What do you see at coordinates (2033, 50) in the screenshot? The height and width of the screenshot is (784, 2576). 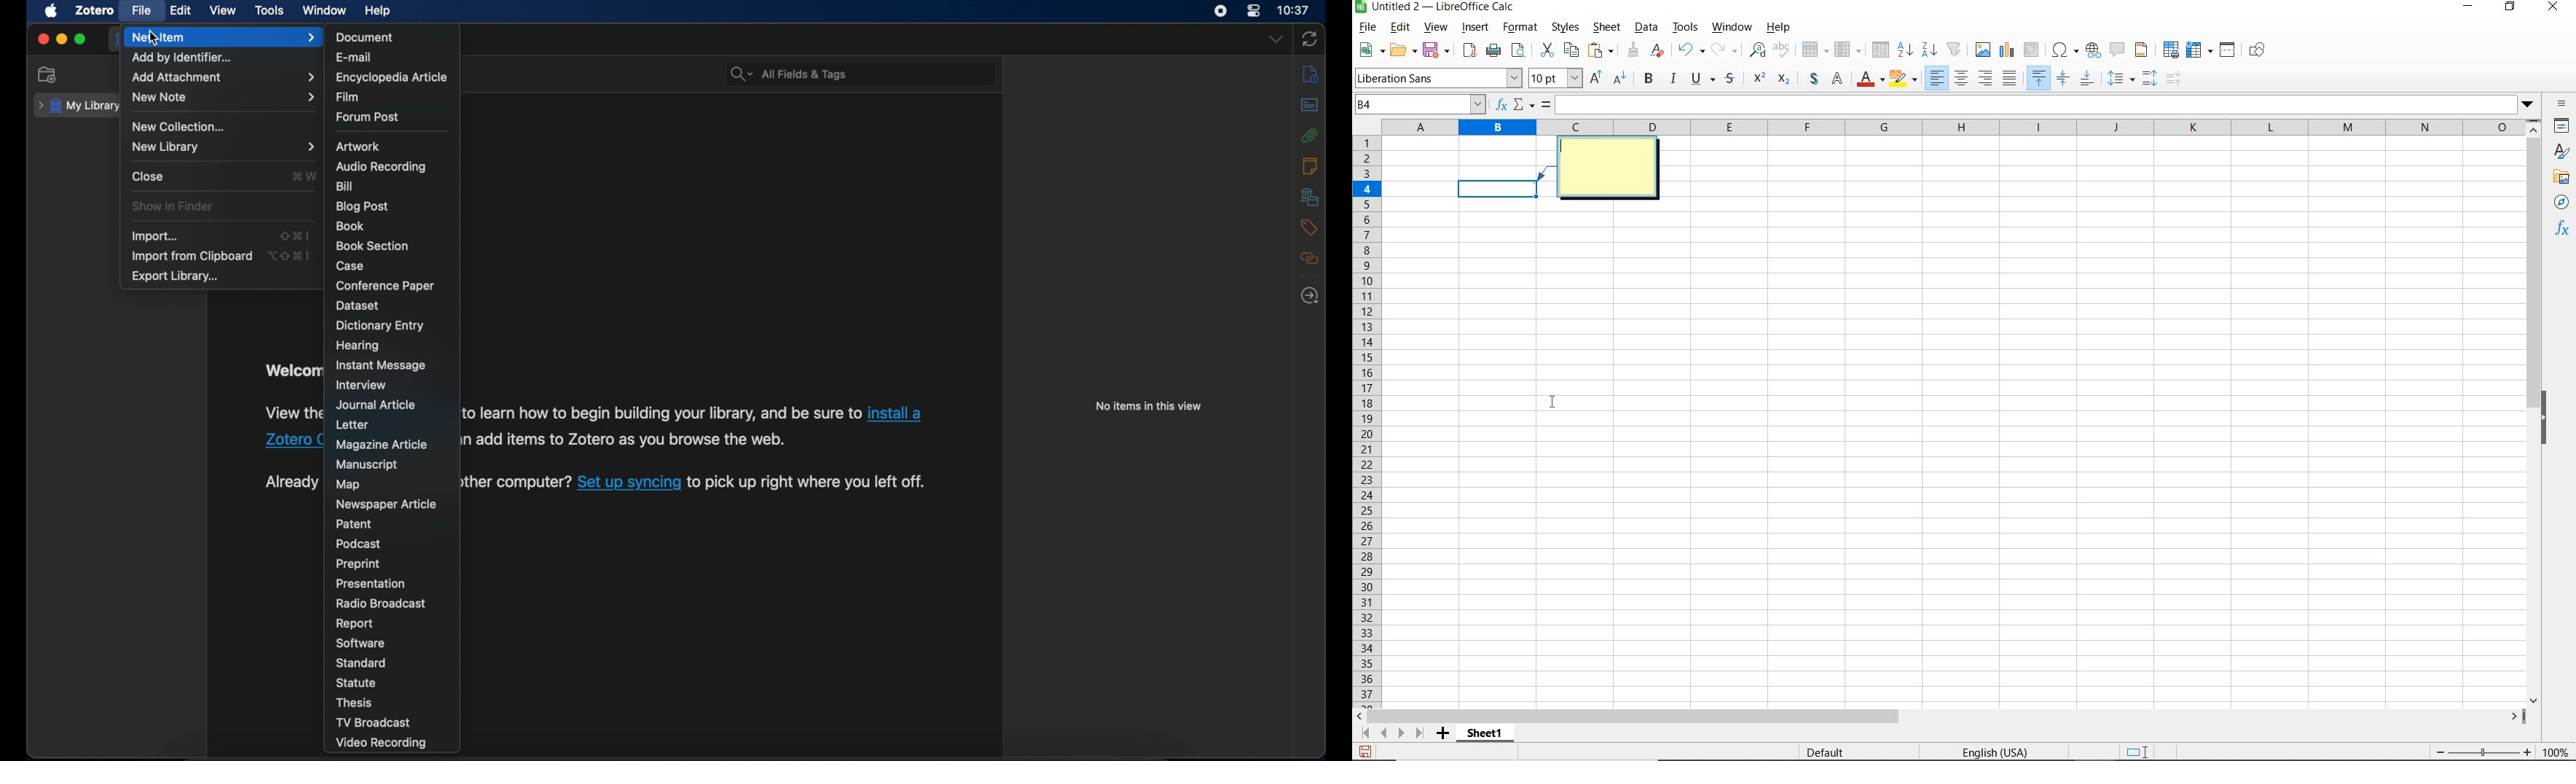 I see `insert or edit pivot table` at bounding box center [2033, 50].